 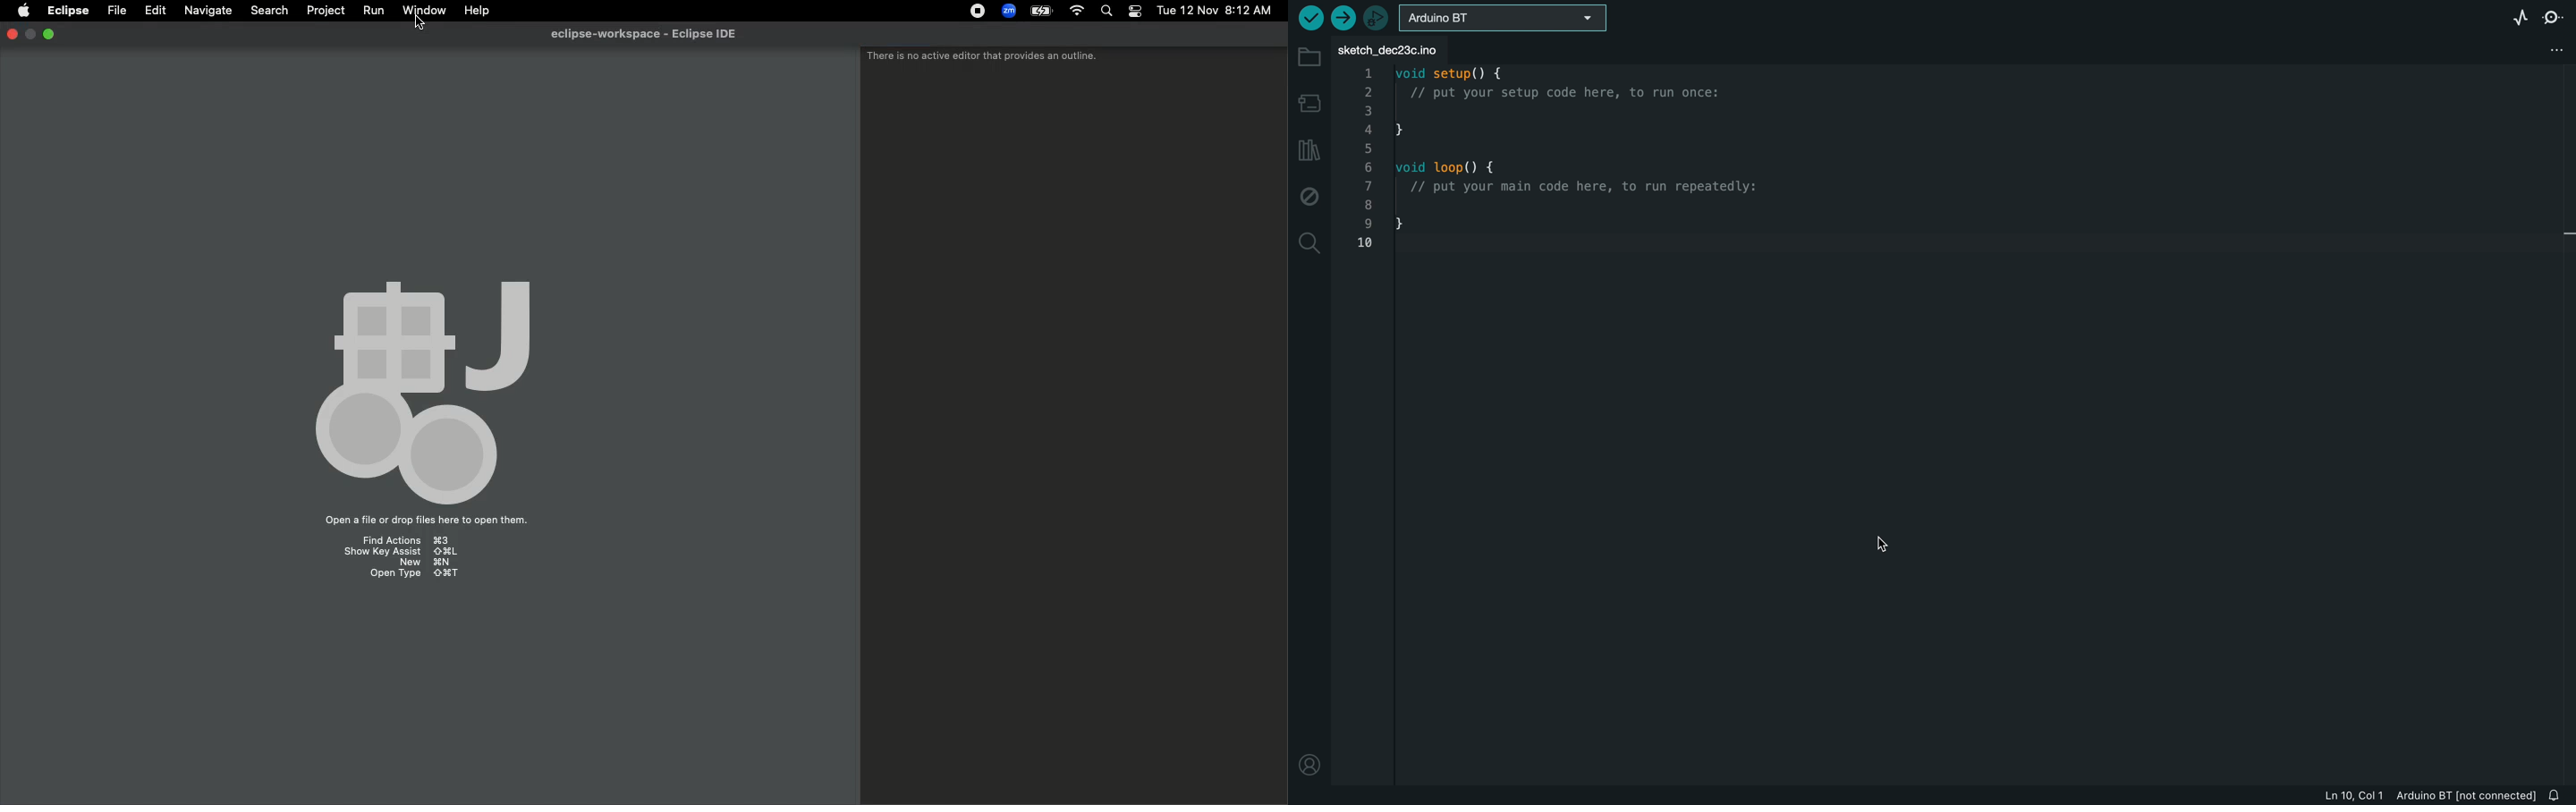 I want to click on upload, so click(x=1343, y=17).